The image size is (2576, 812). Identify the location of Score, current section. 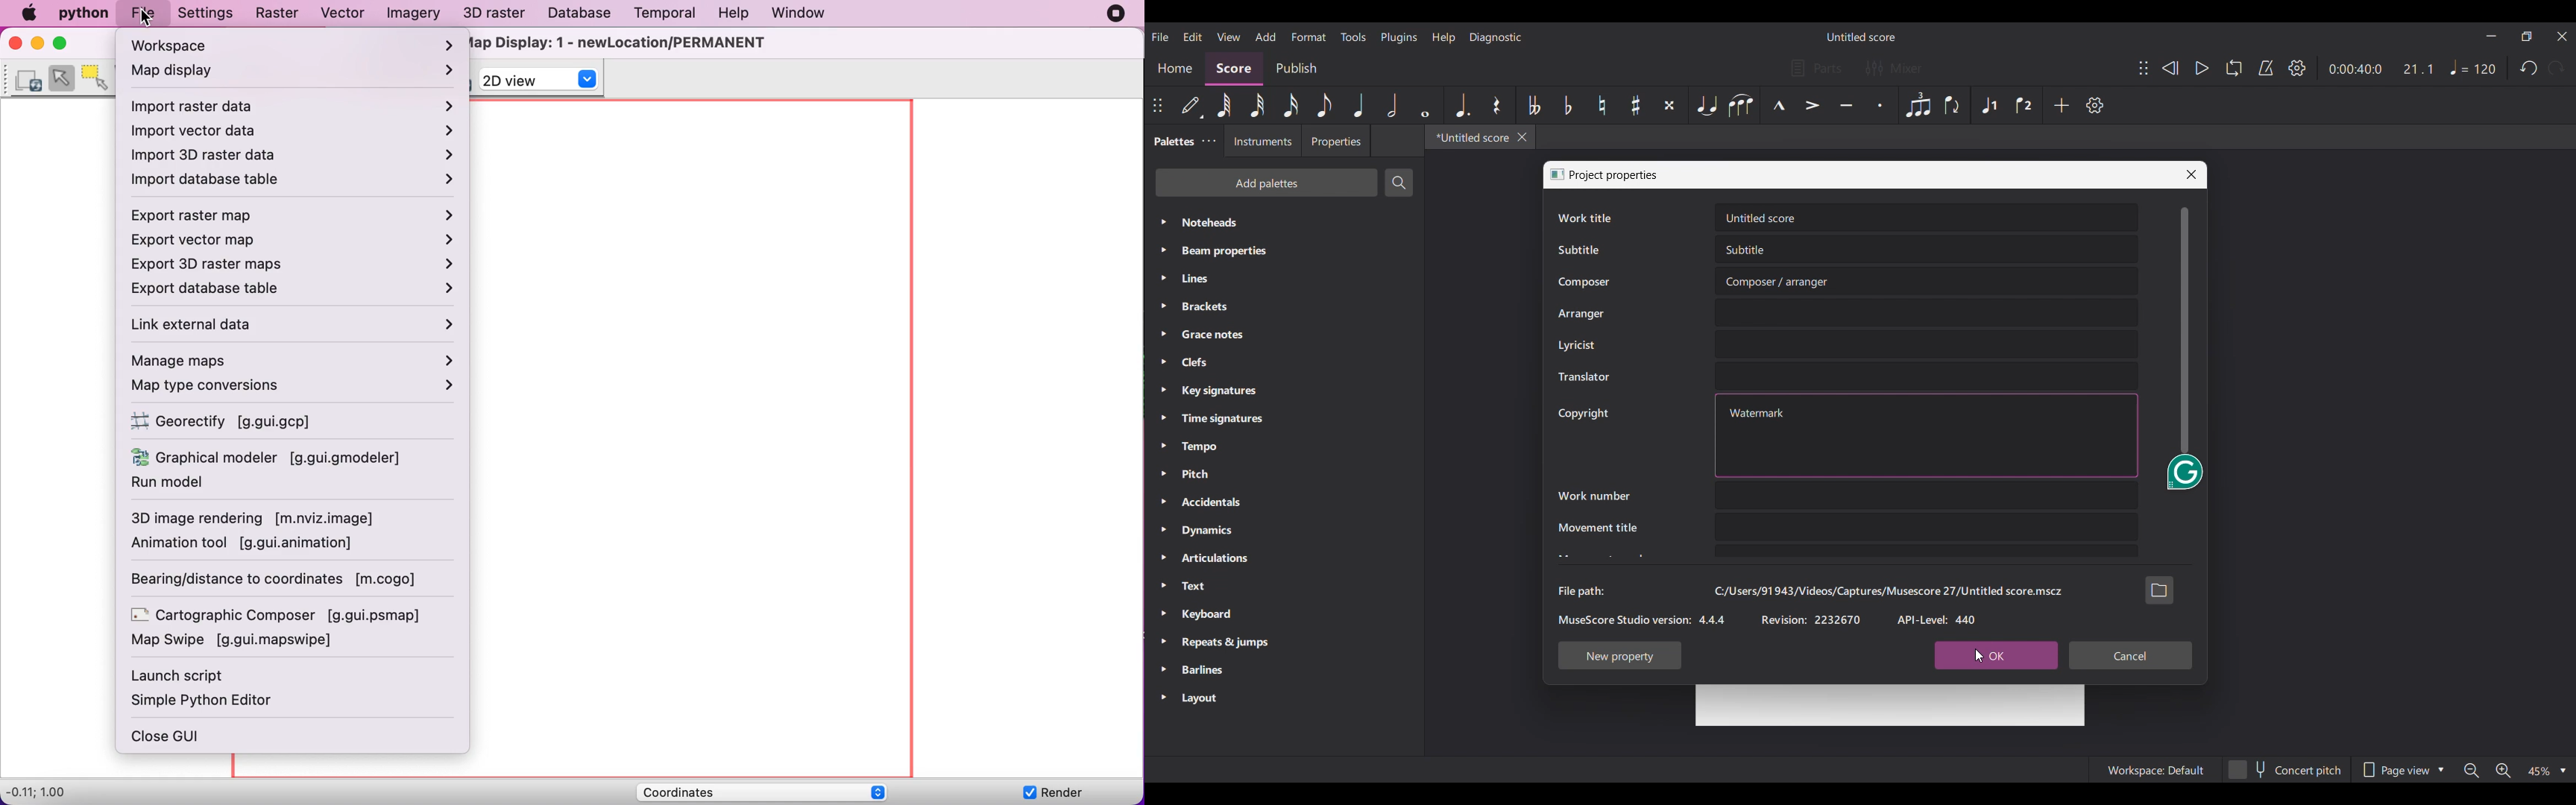
(1235, 69).